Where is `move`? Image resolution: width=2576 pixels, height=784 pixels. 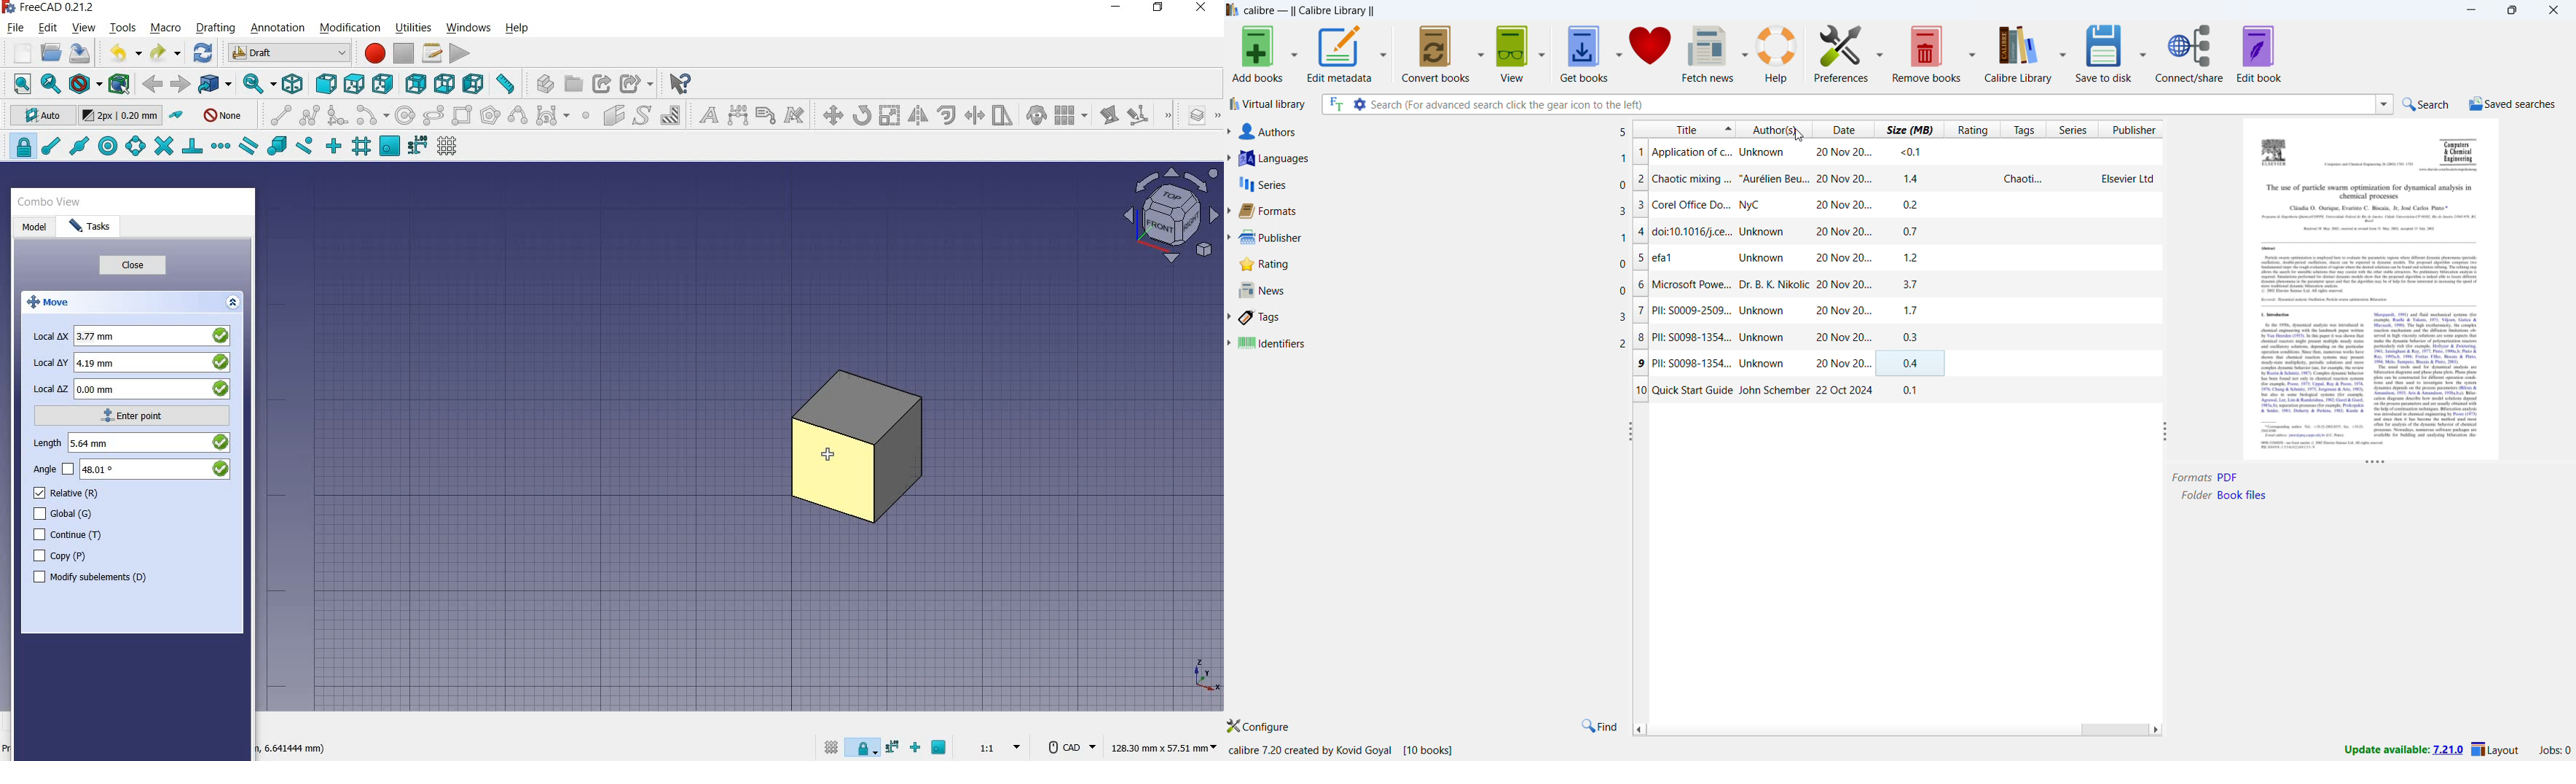
move is located at coordinates (75, 303).